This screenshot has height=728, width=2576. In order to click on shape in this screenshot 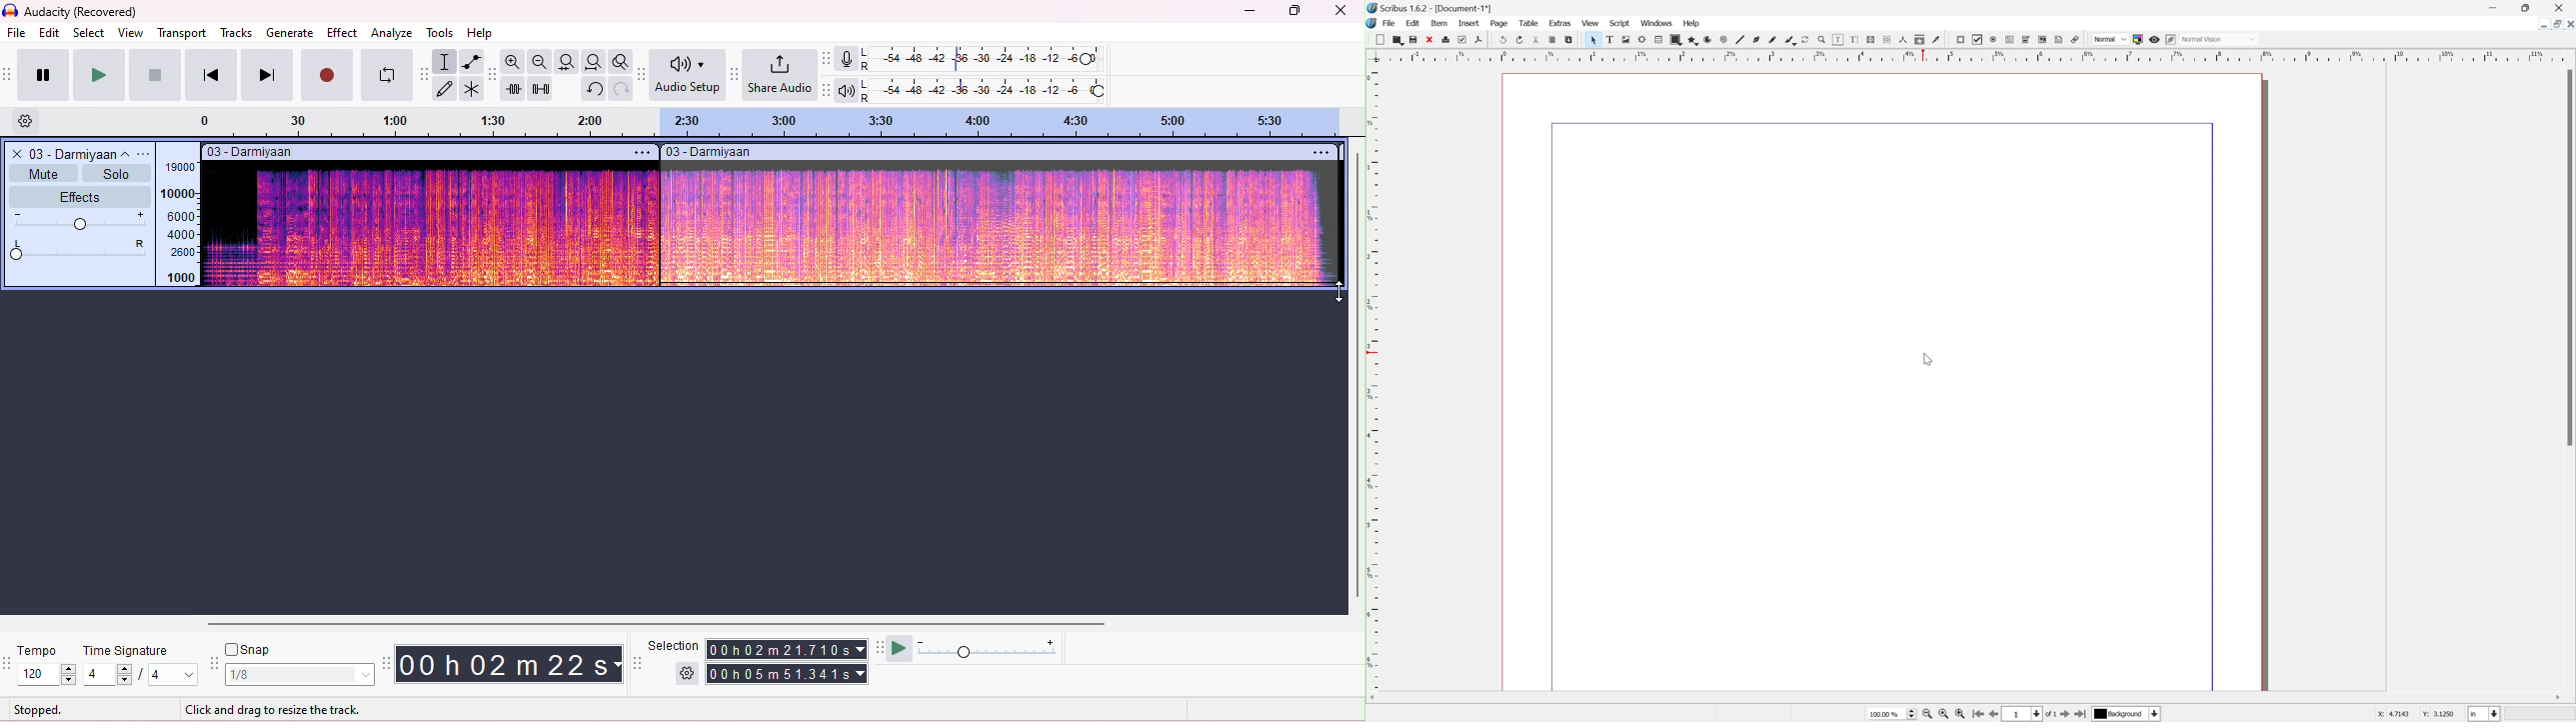, I will do `click(1675, 39)`.